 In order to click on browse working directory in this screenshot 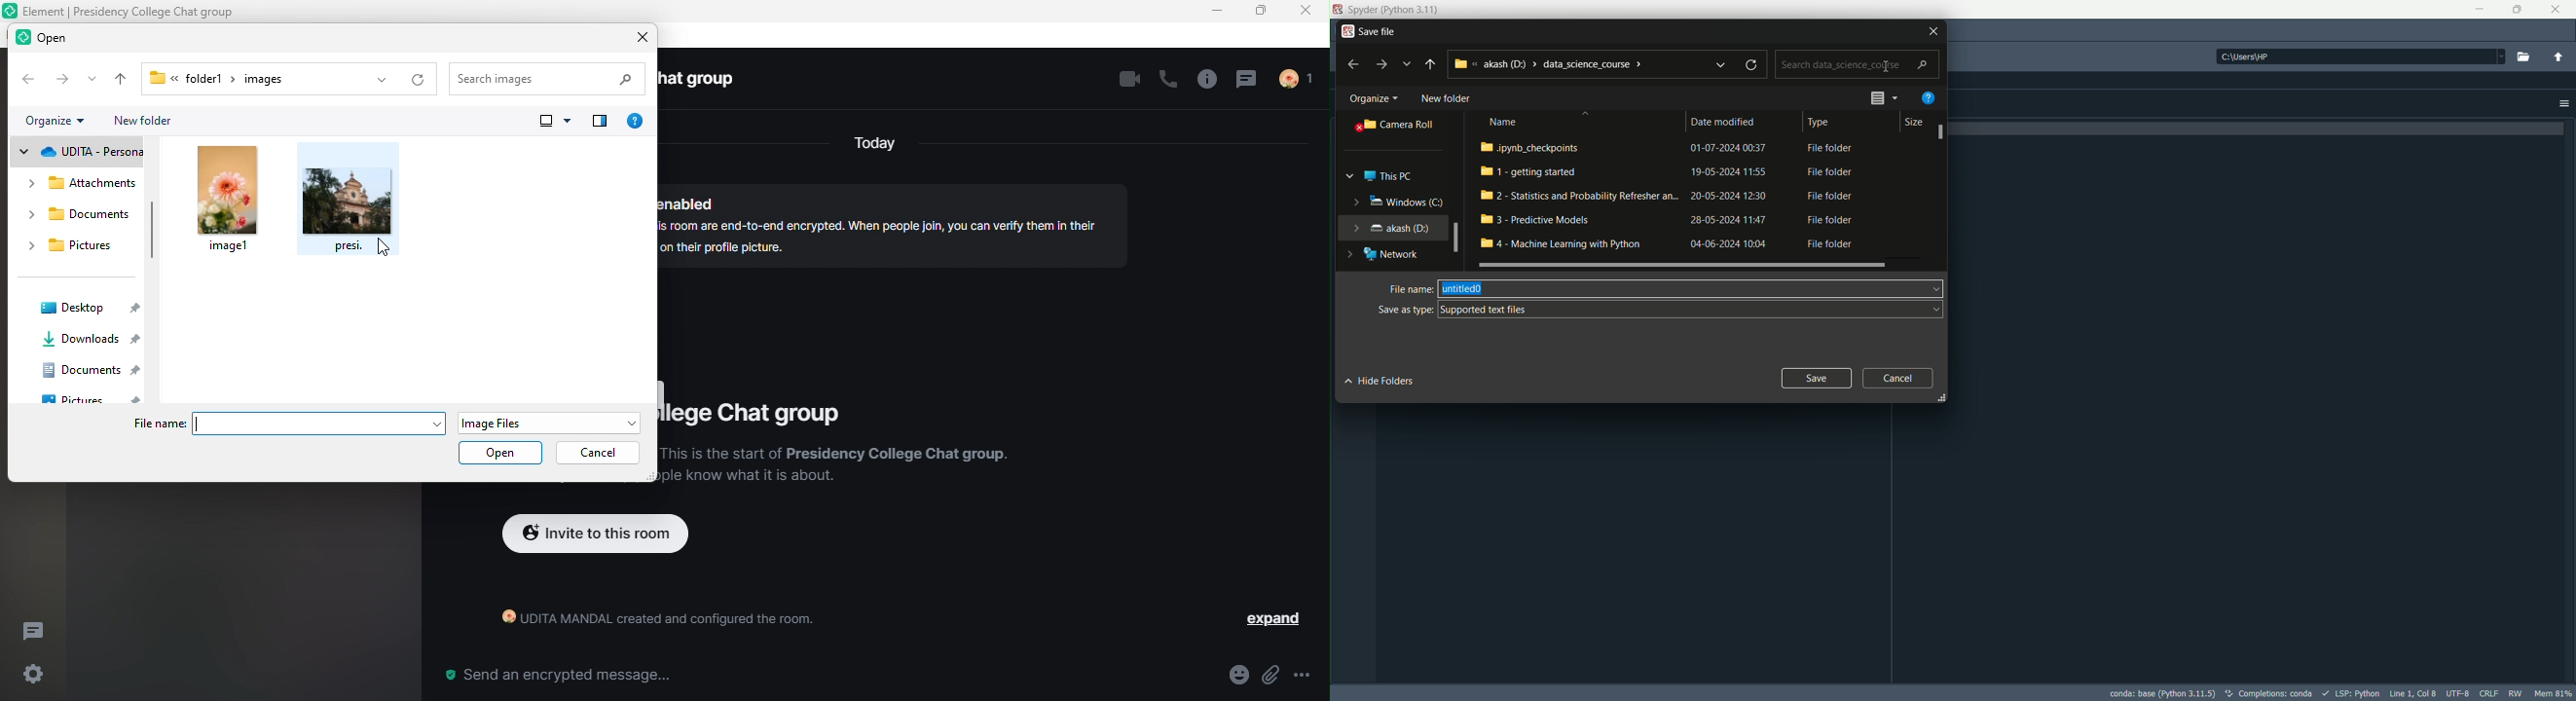, I will do `click(2520, 56)`.